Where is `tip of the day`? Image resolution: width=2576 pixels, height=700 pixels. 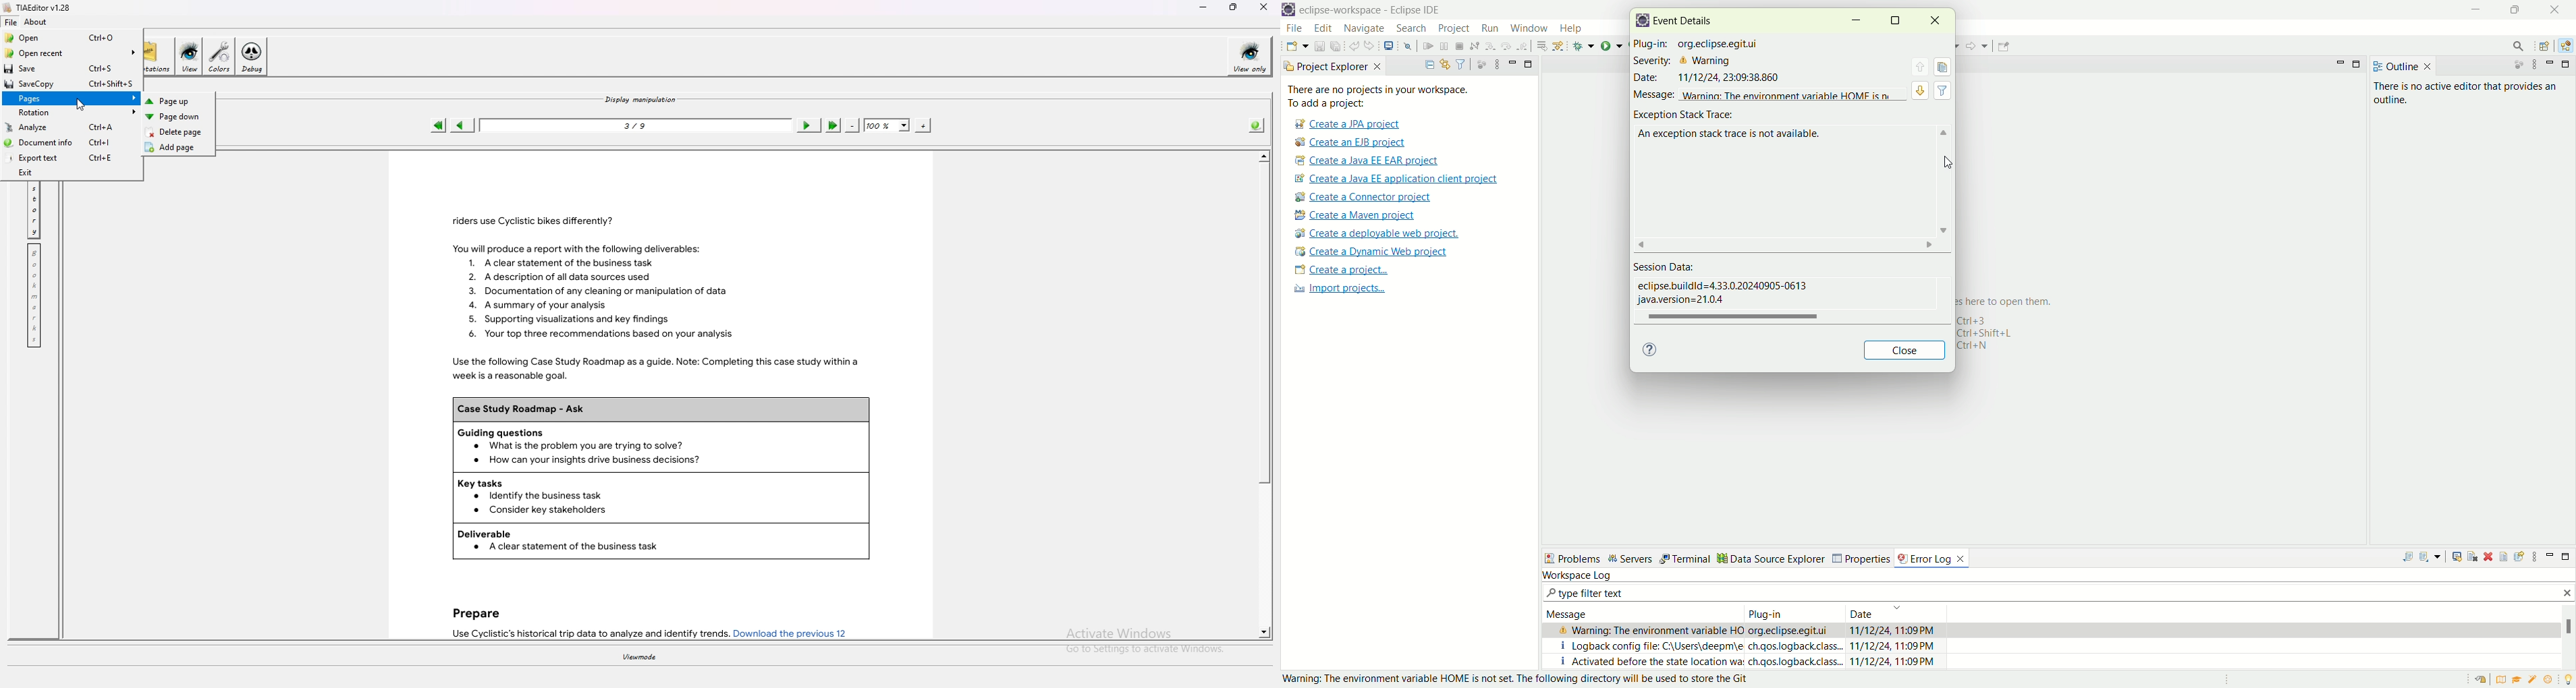
tip of the day is located at coordinates (2567, 680).